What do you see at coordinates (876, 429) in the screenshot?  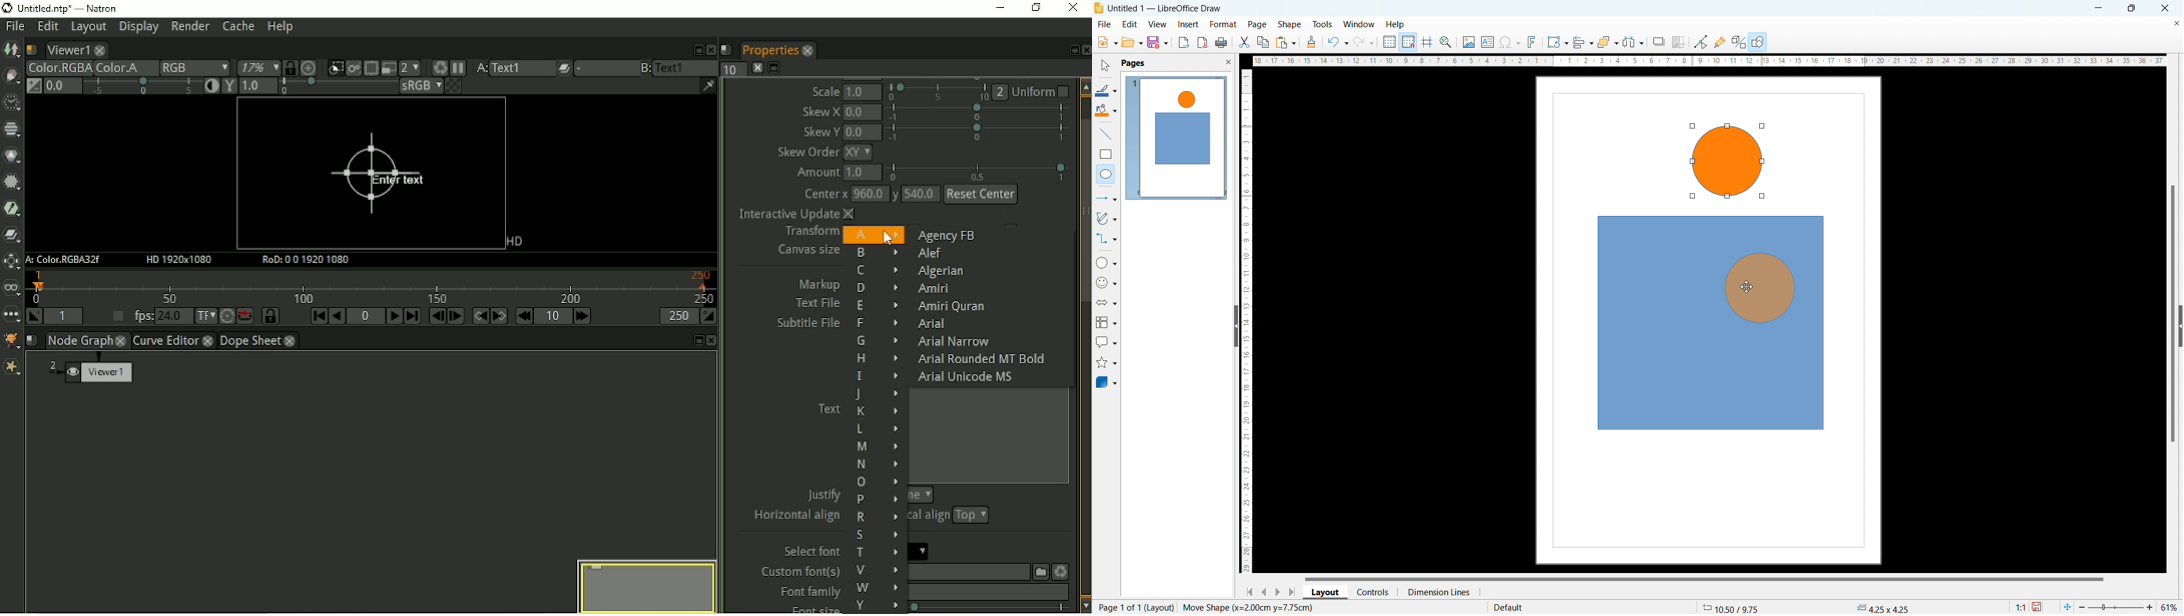 I see `L` at bounding box center [876, 429].